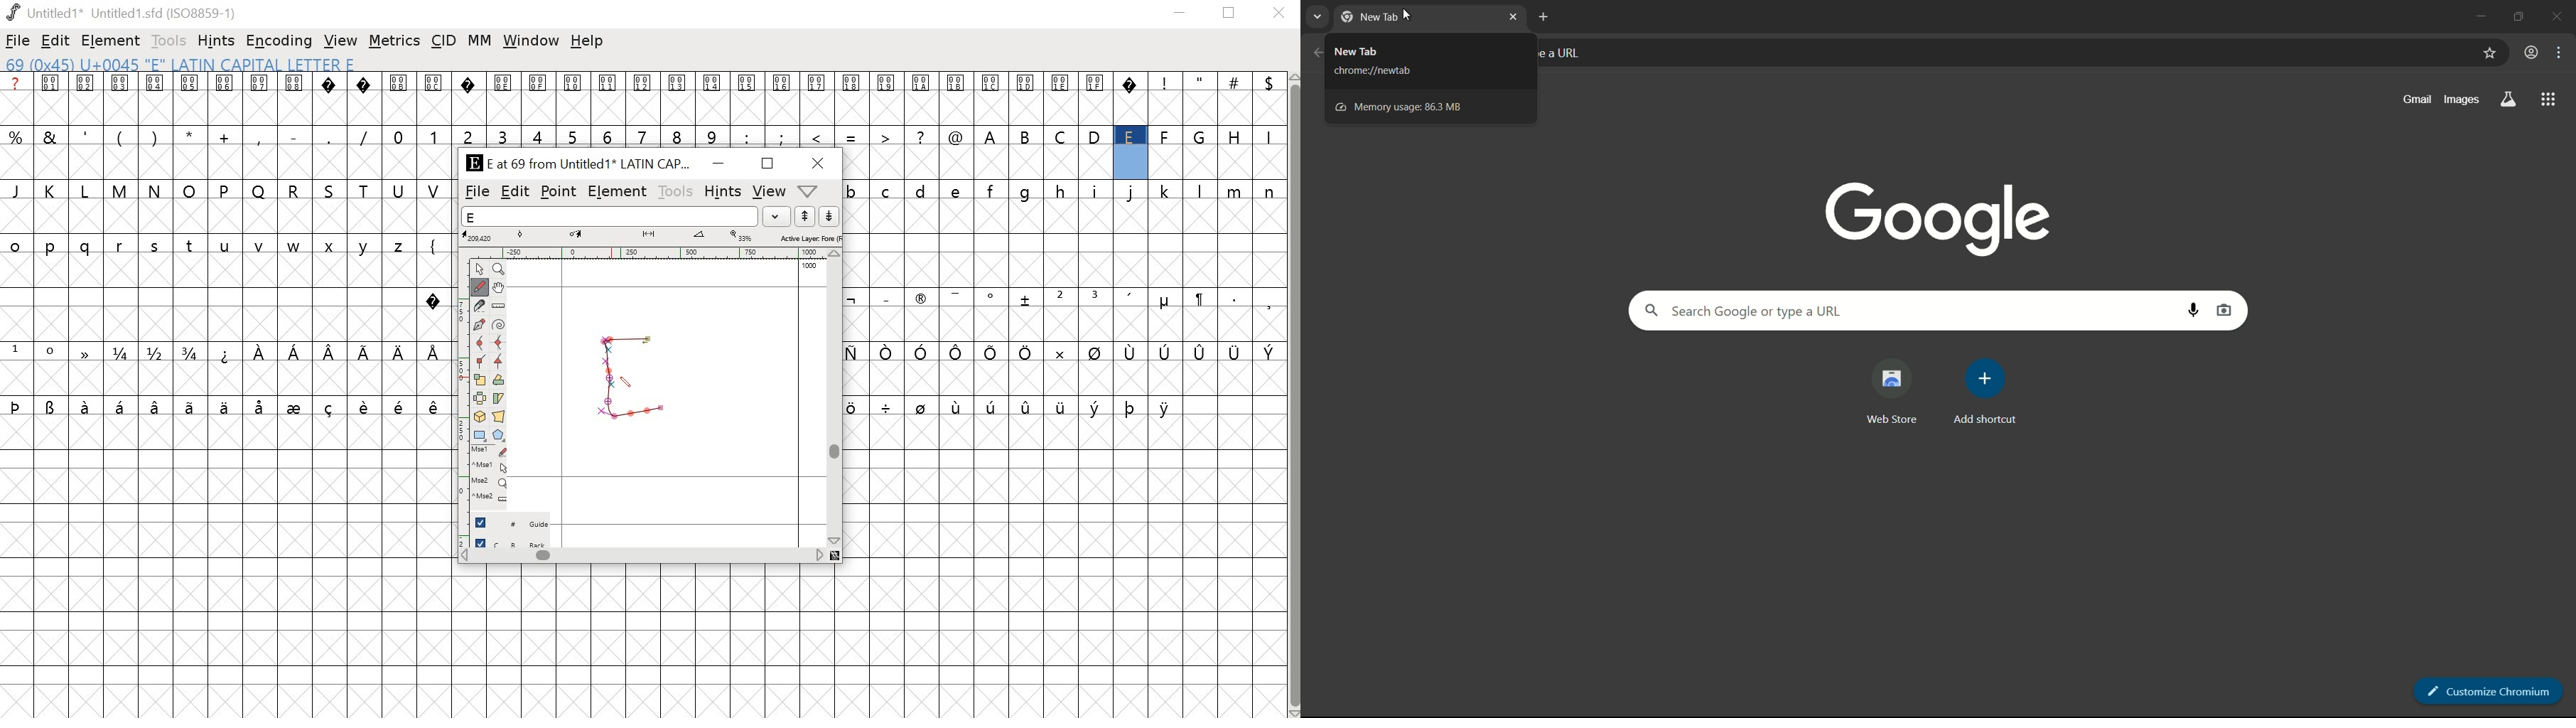 The height and width of the screenshot is (728, 2576). I want to click on Scale, so click(480, 380).